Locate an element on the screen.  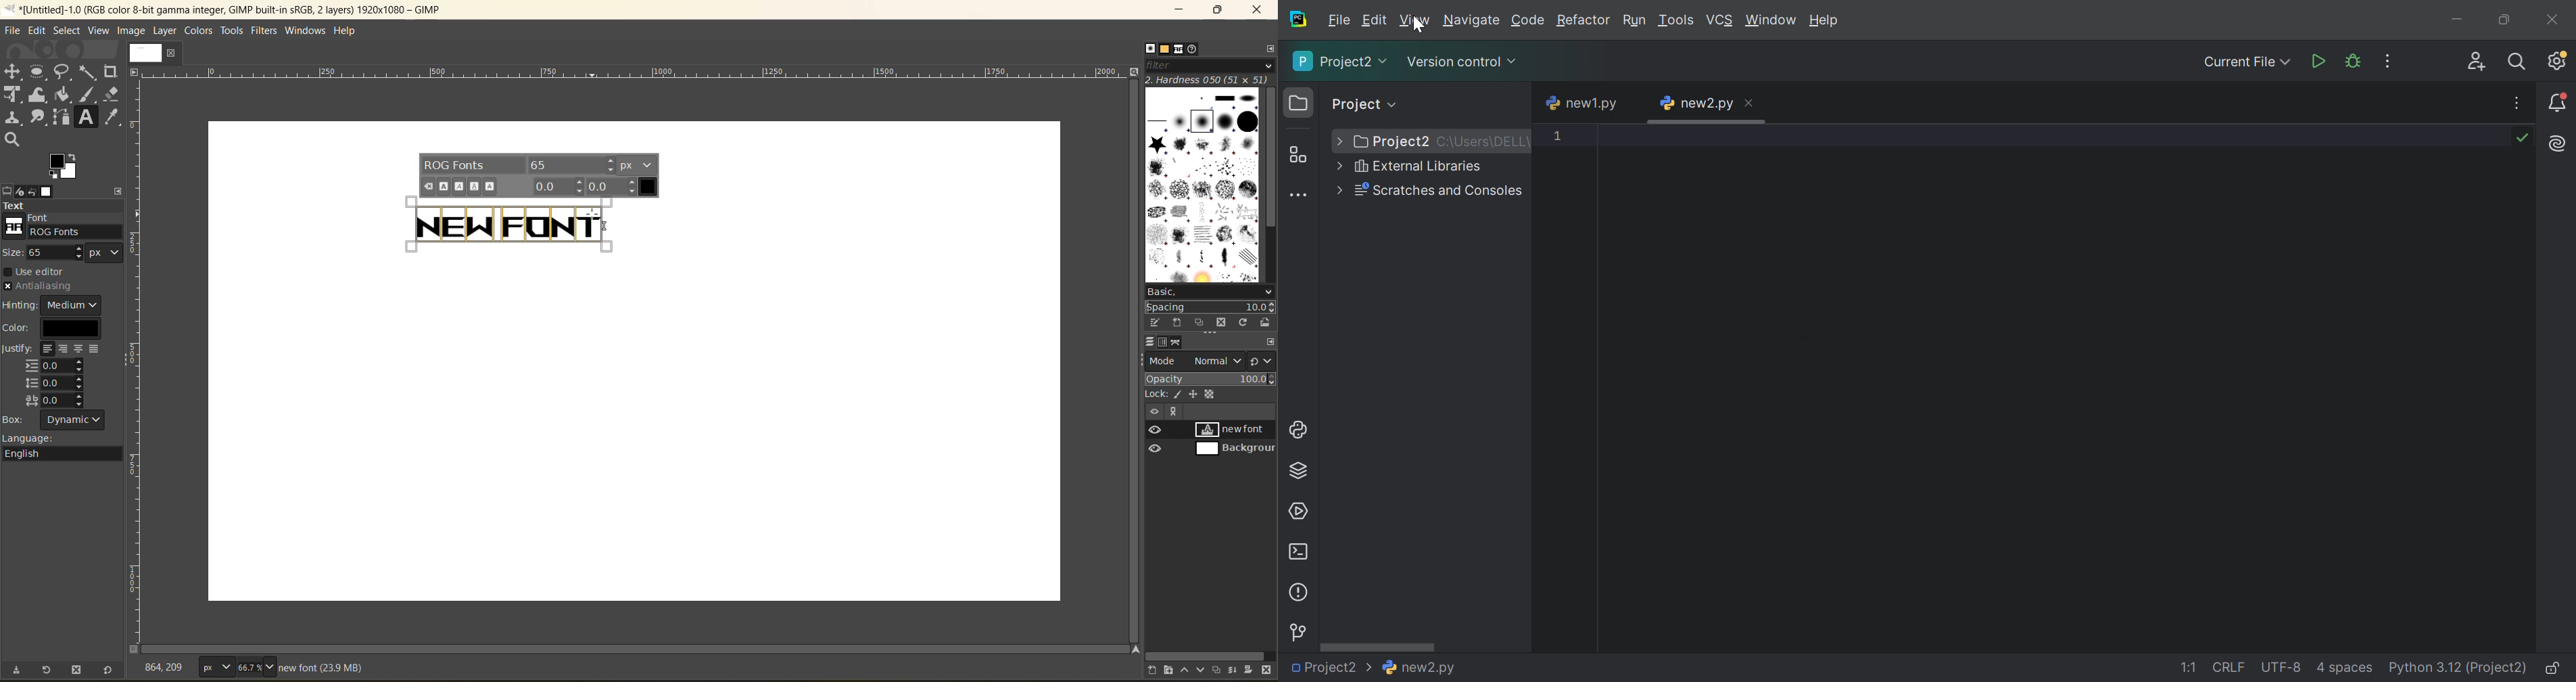
layers is located at coordinates (1151, 340).